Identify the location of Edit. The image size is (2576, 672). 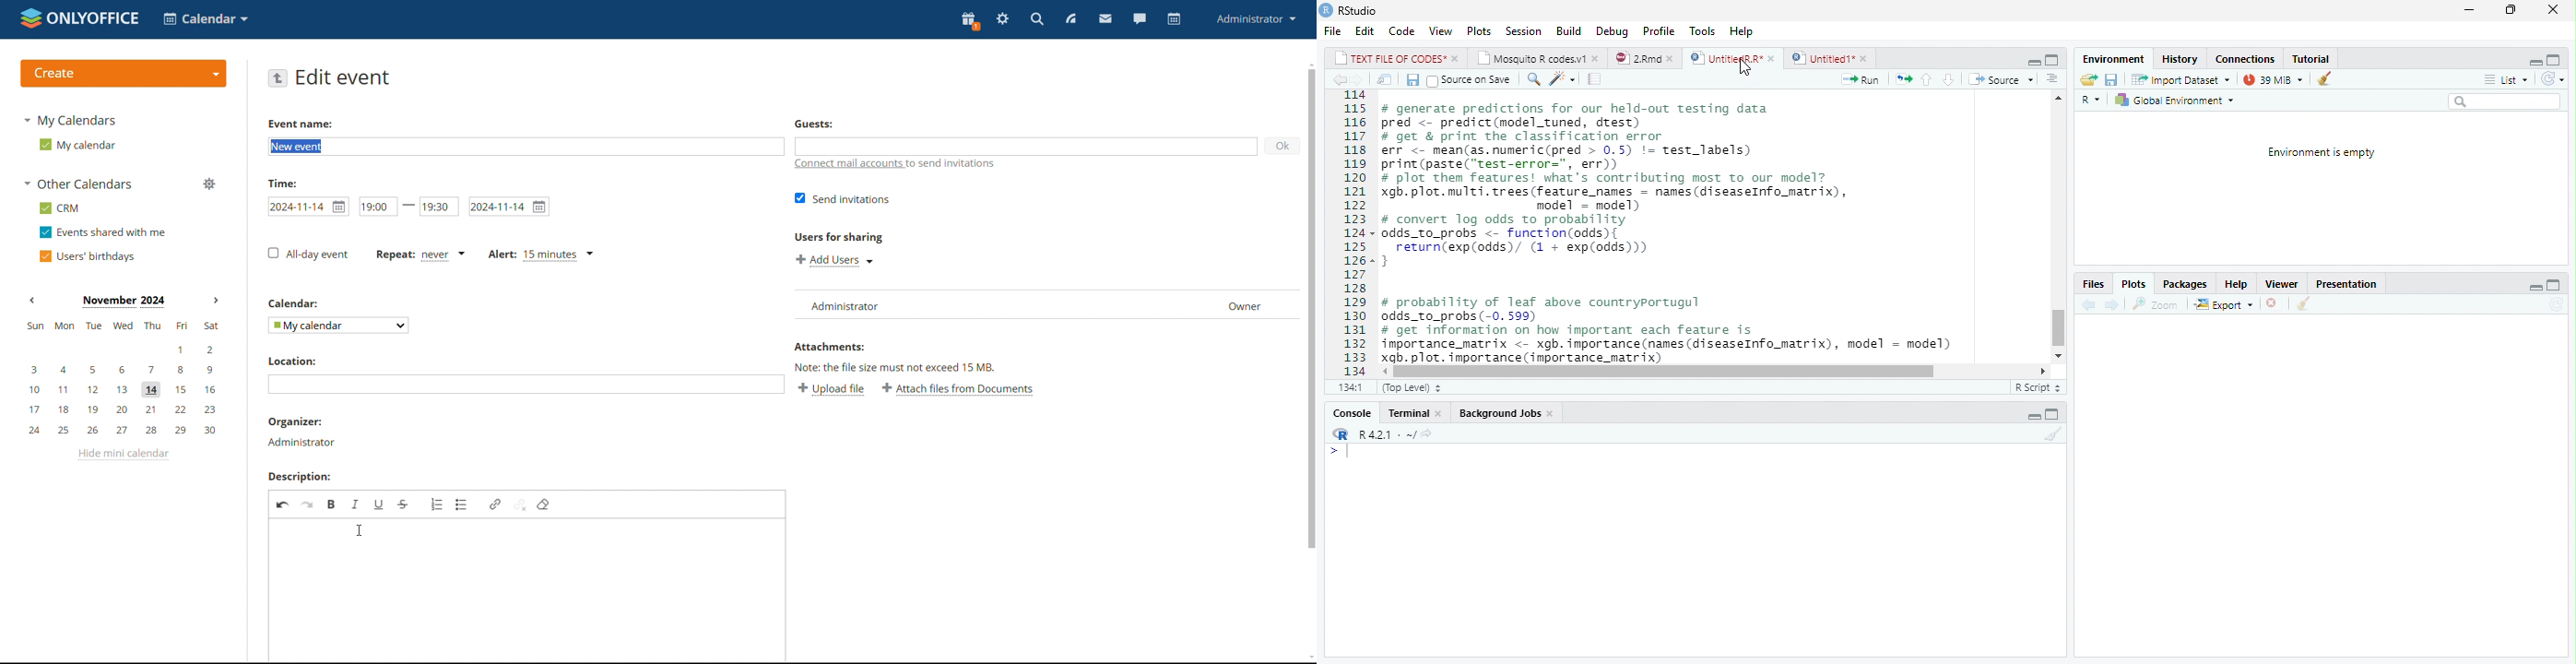
(1363, 30).